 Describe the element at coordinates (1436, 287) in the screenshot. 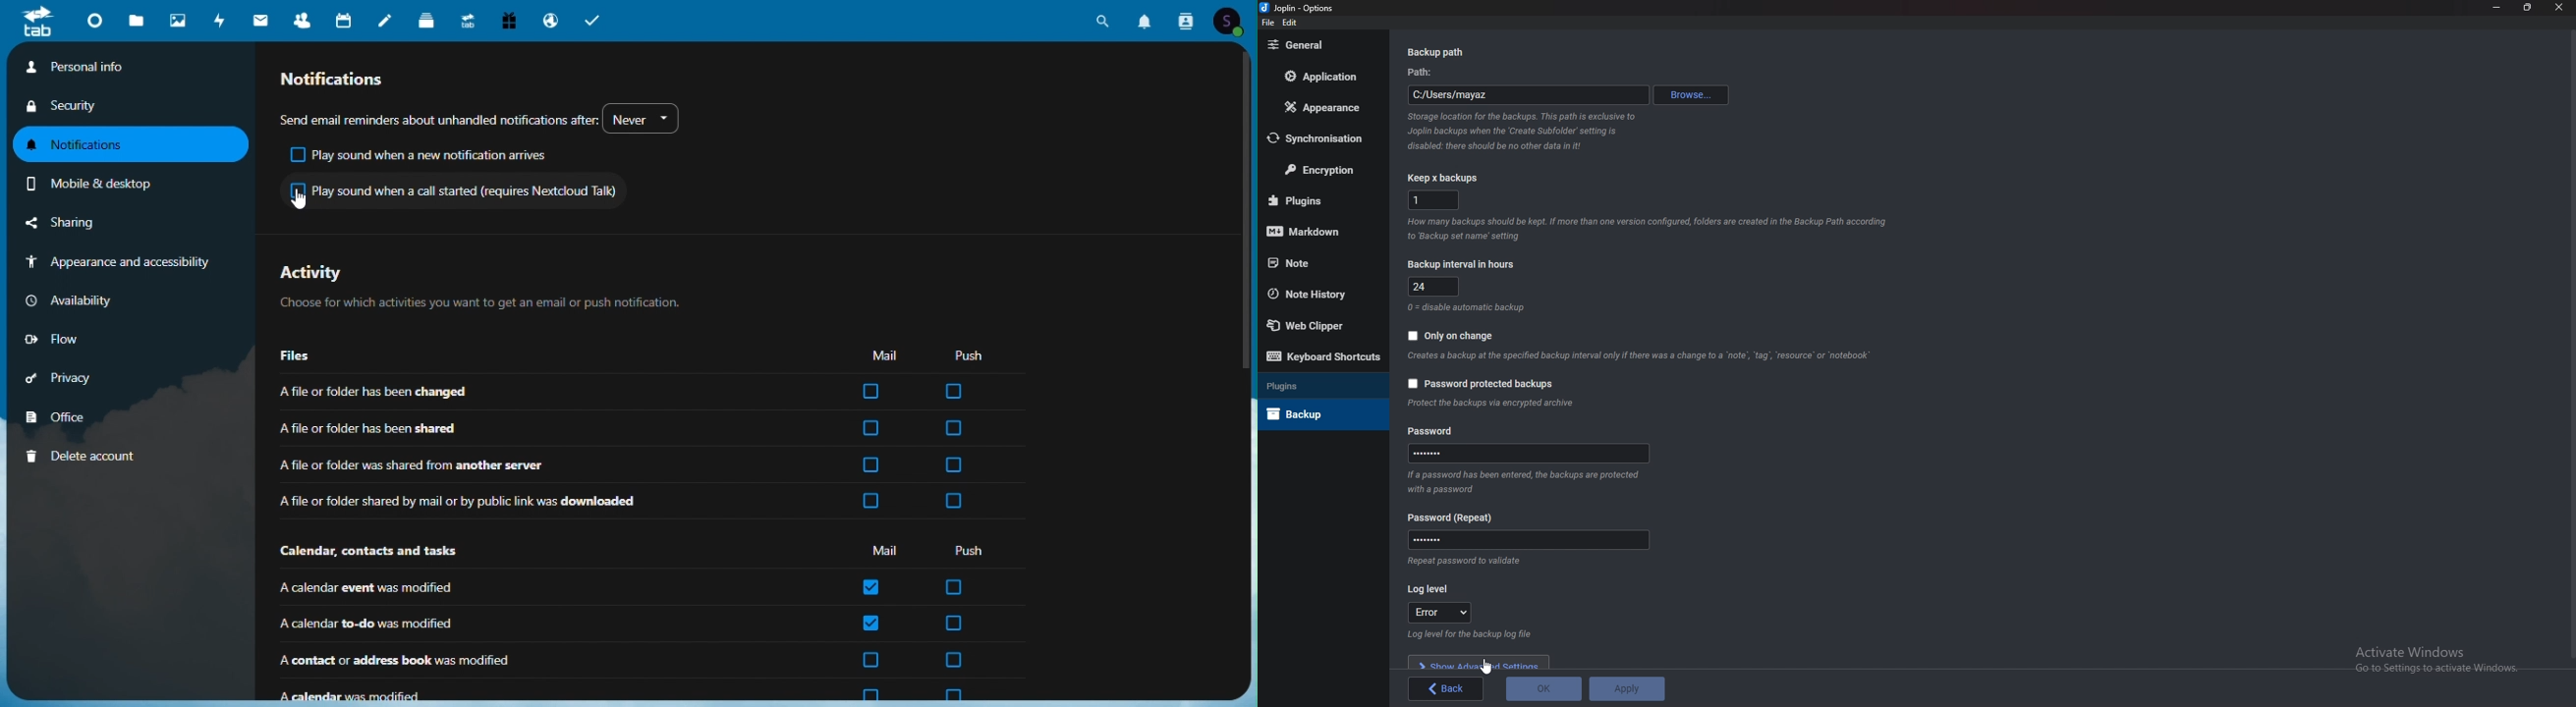

I see `Hours` at that location.